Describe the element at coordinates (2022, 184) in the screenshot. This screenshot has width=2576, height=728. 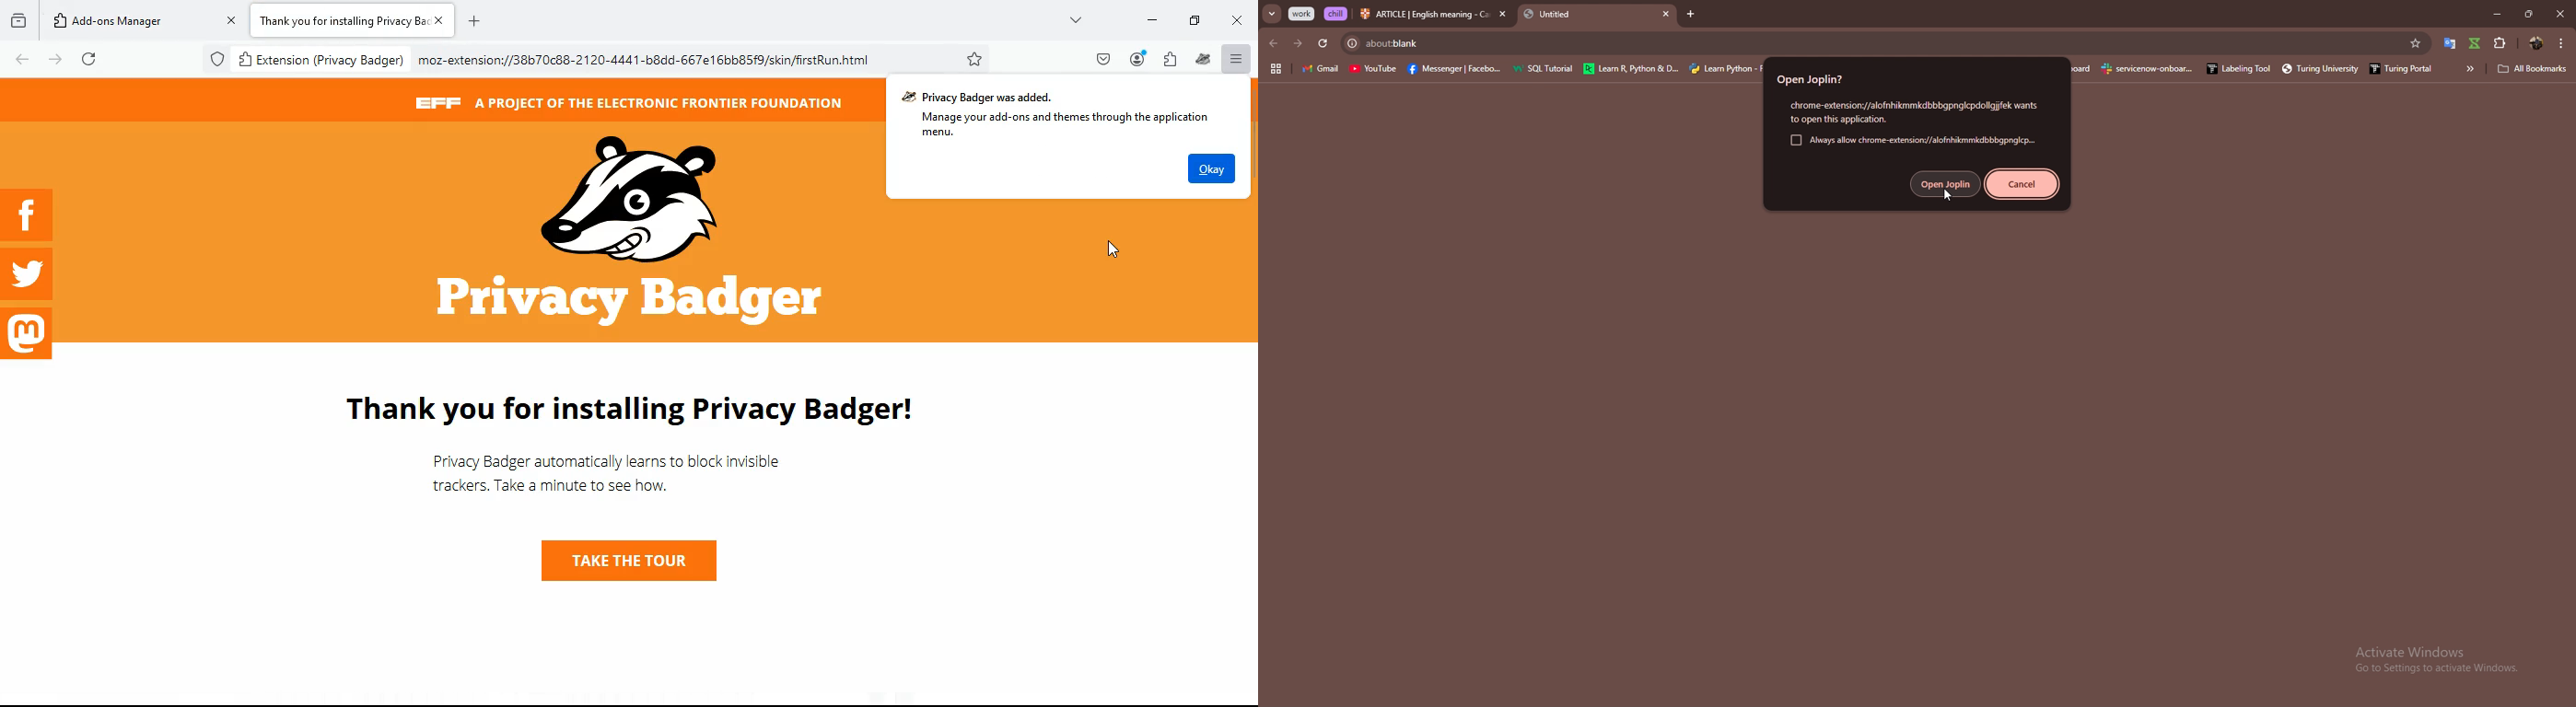
I see `cancel` at that location.